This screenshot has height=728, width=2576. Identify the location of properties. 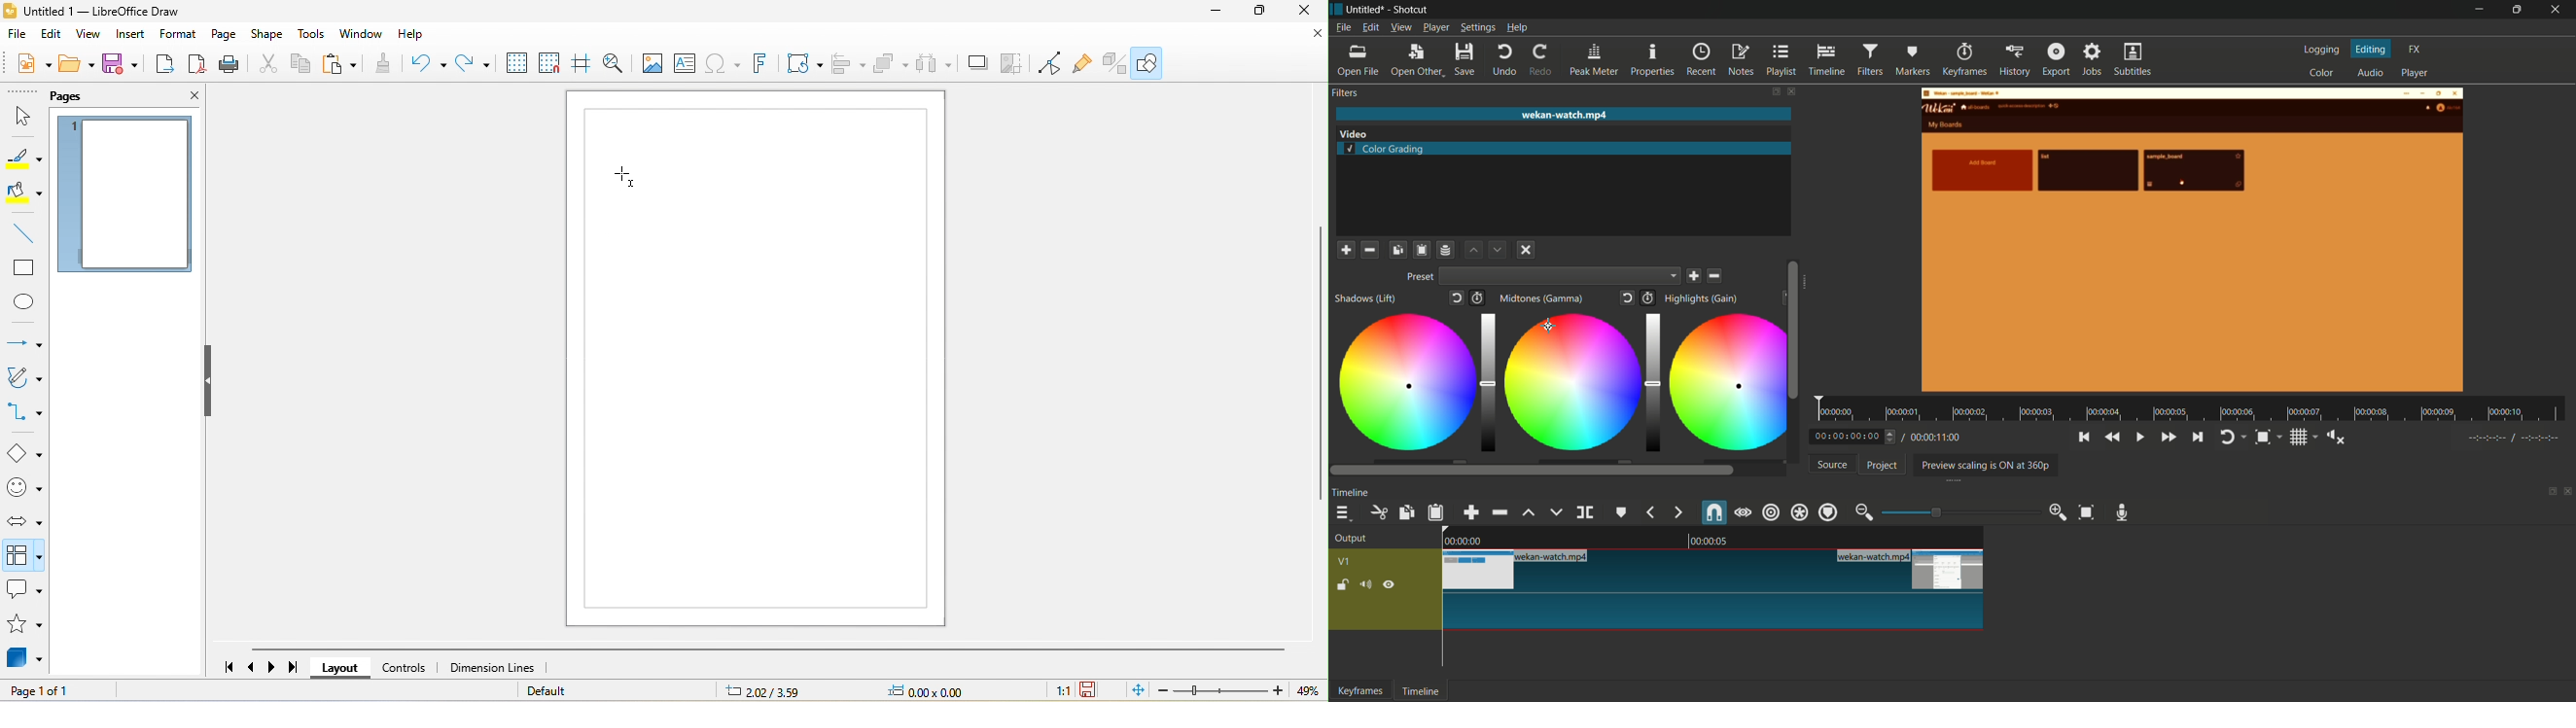
(1653, 59).